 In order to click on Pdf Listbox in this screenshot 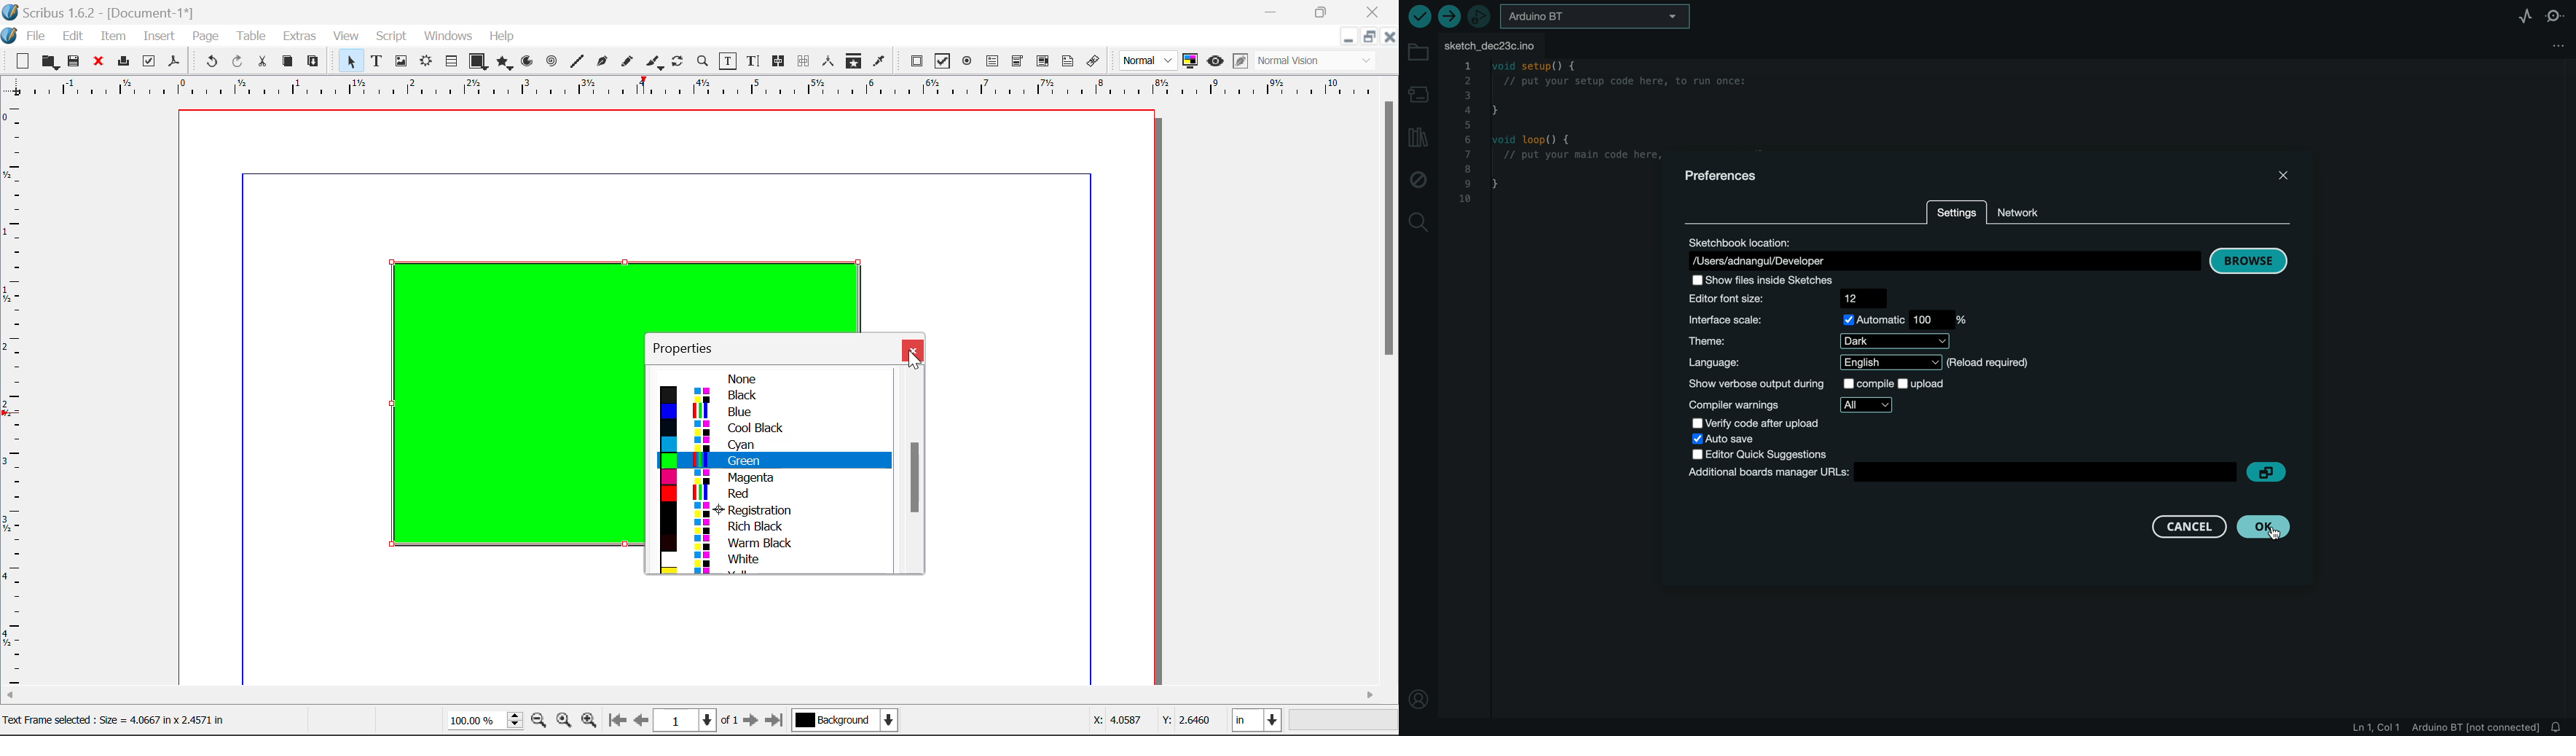, I will do `click(1041, 61)`.